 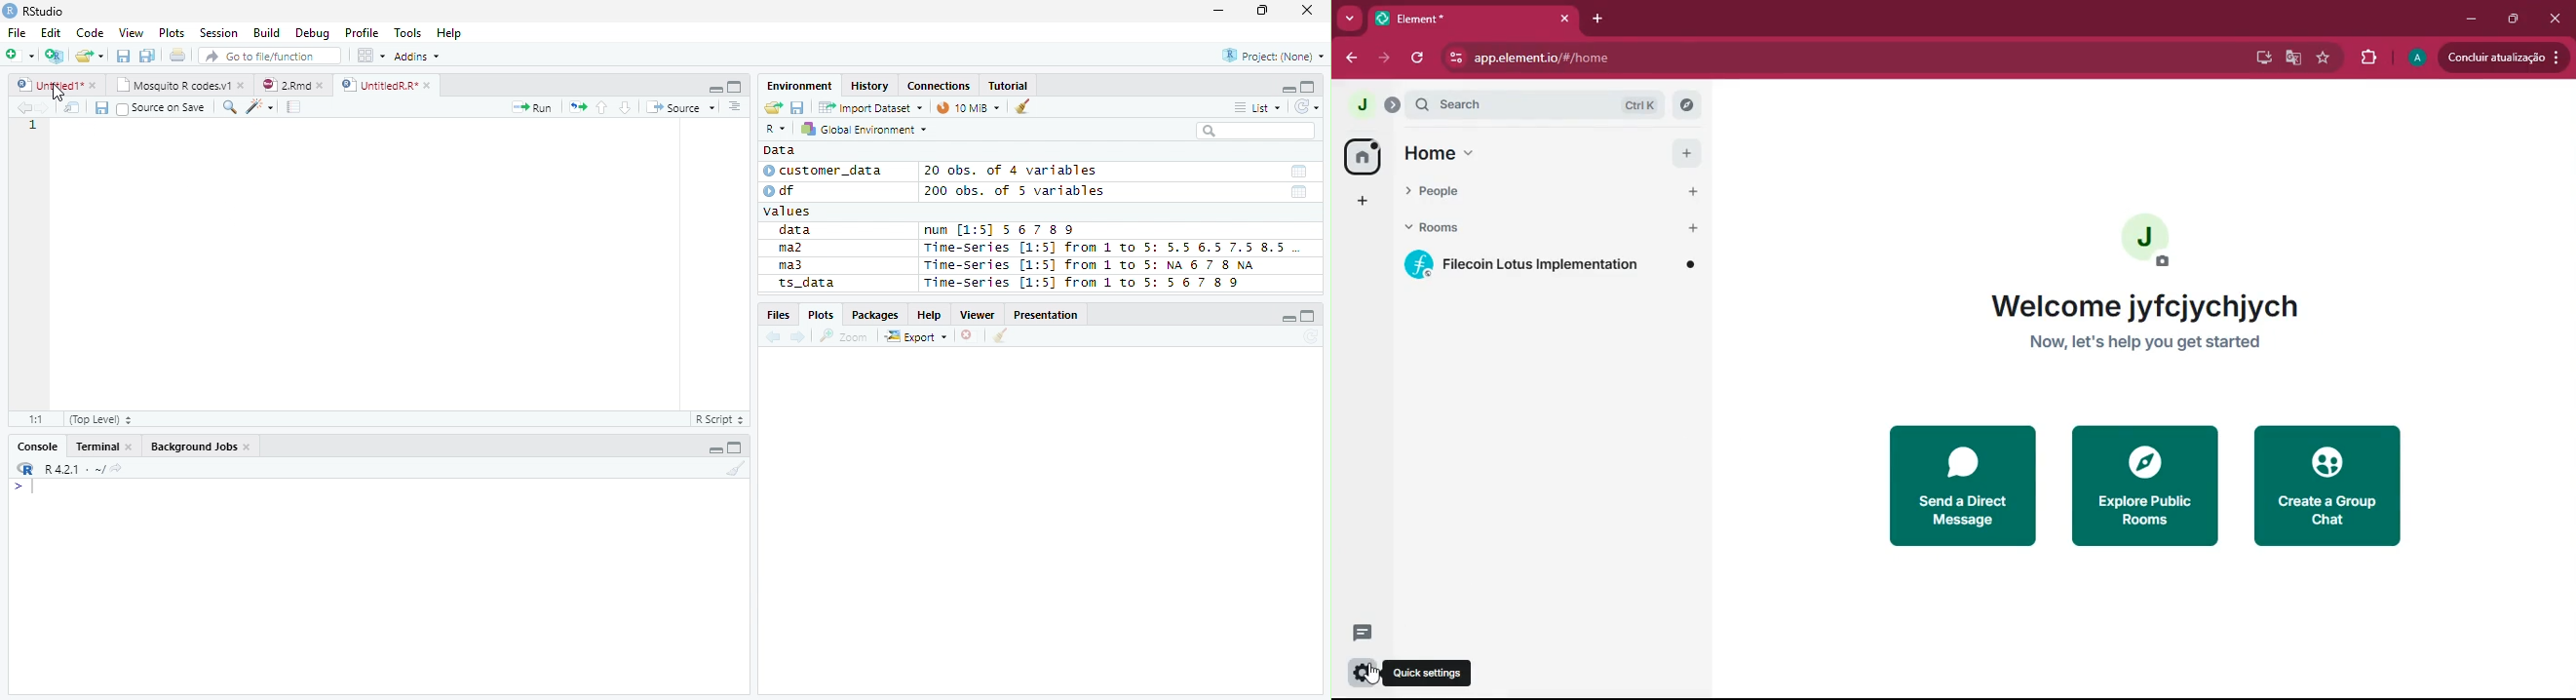 What do you see at coordinates (267, 57) in the screenshot?
I see `Go to file/function` at bounding box center [267, 57].